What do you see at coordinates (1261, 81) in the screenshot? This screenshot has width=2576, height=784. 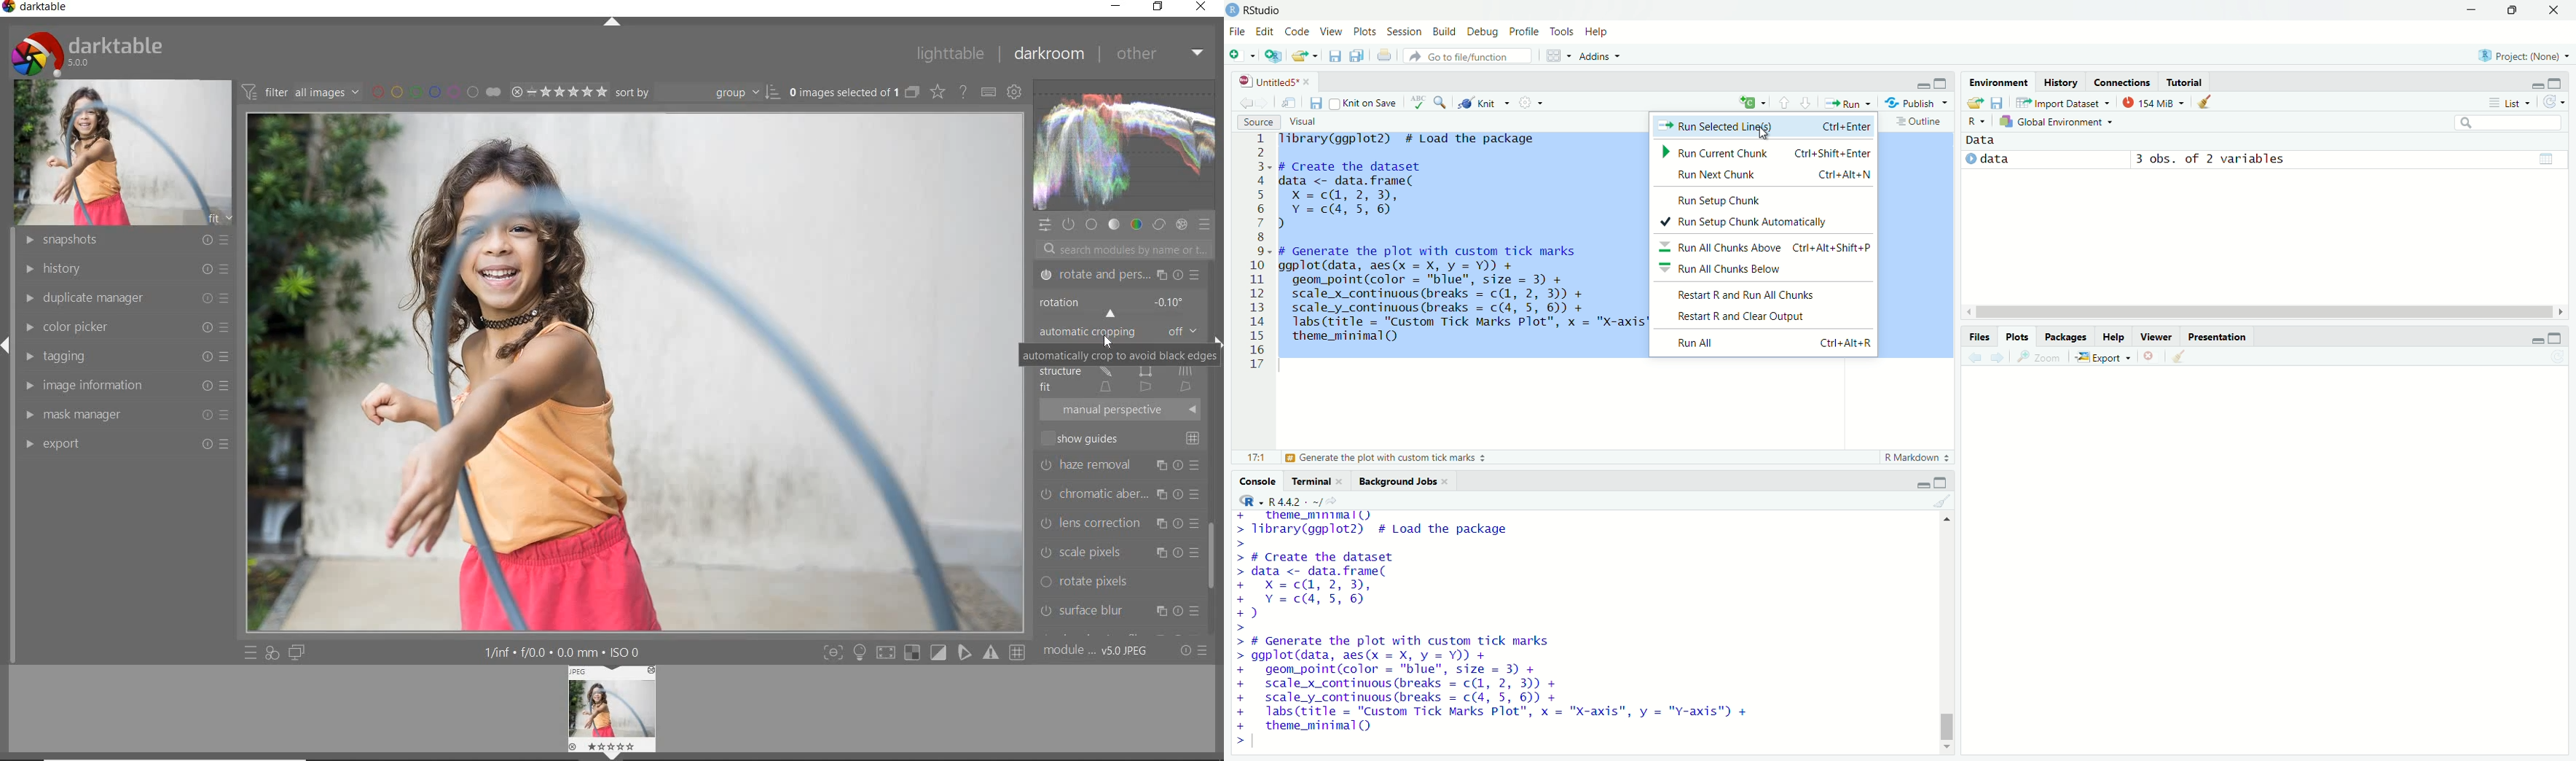 I see `untitled5` at bounding box center [1261, 81].